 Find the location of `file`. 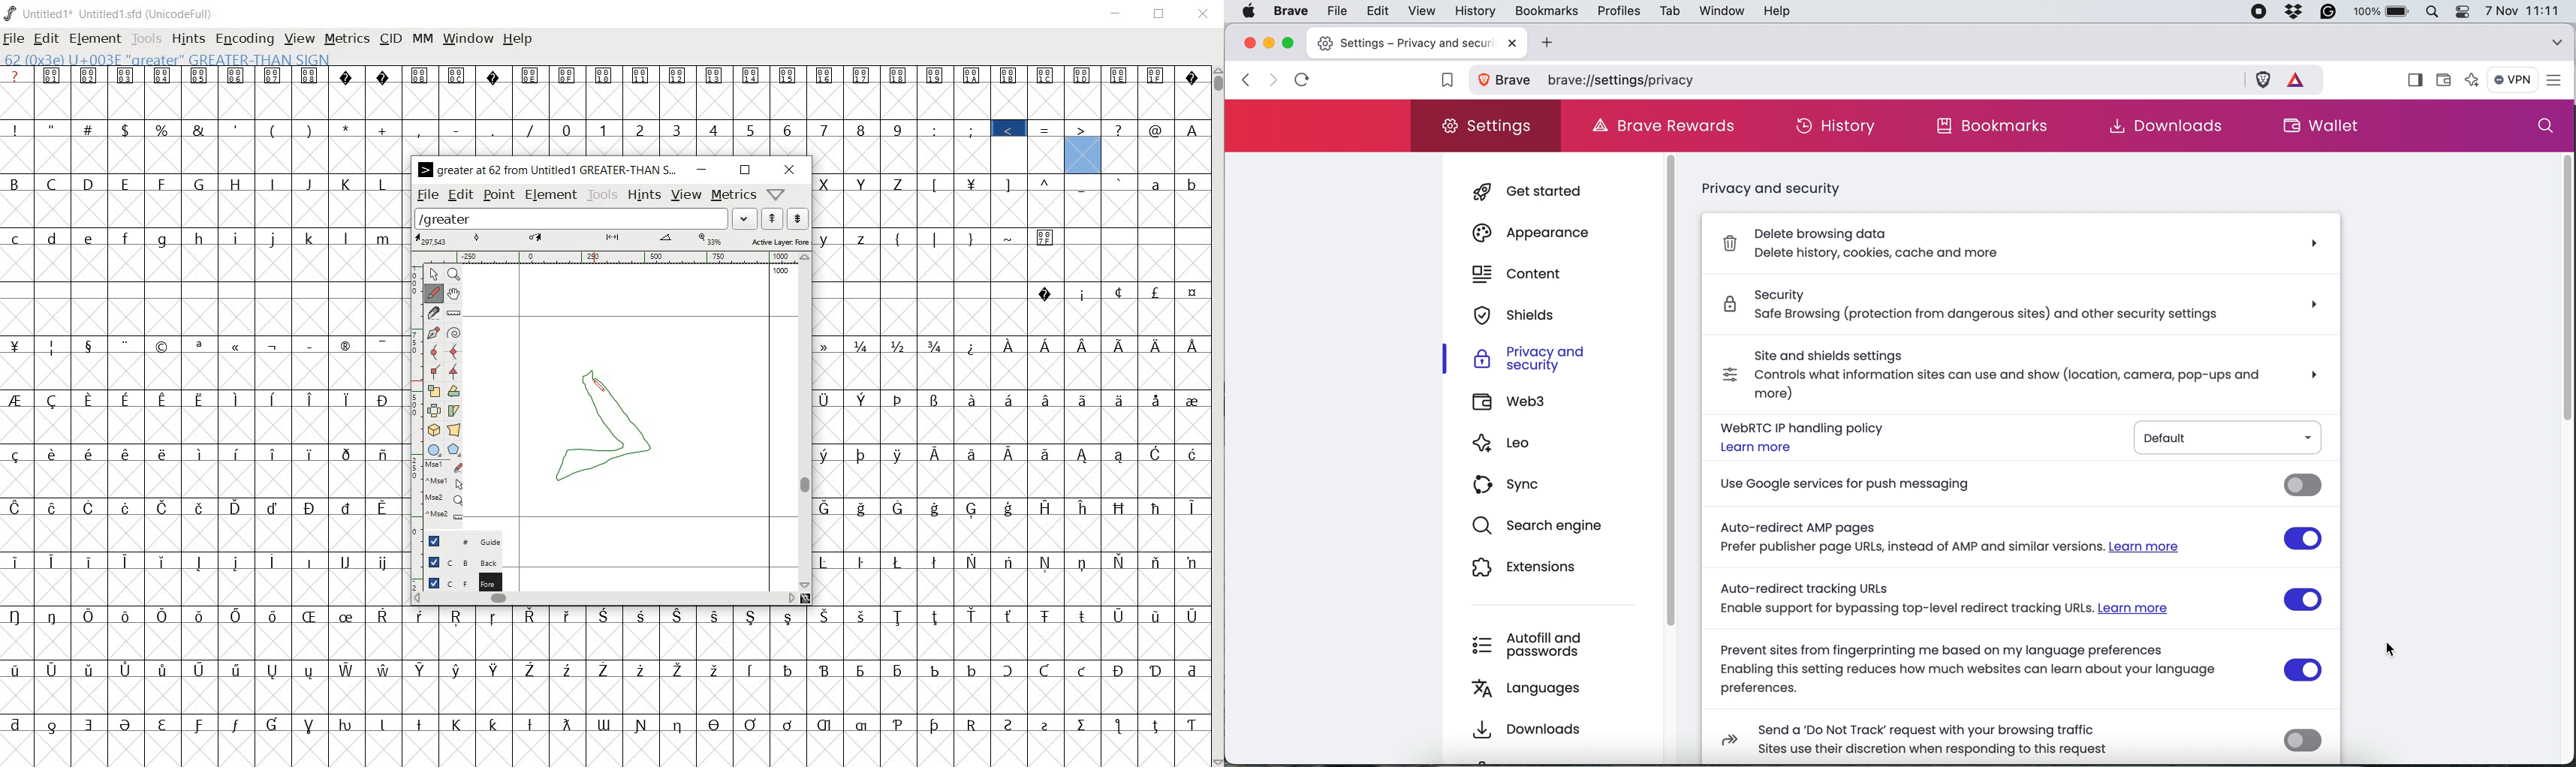

file is located at coordinates (1334, 11).